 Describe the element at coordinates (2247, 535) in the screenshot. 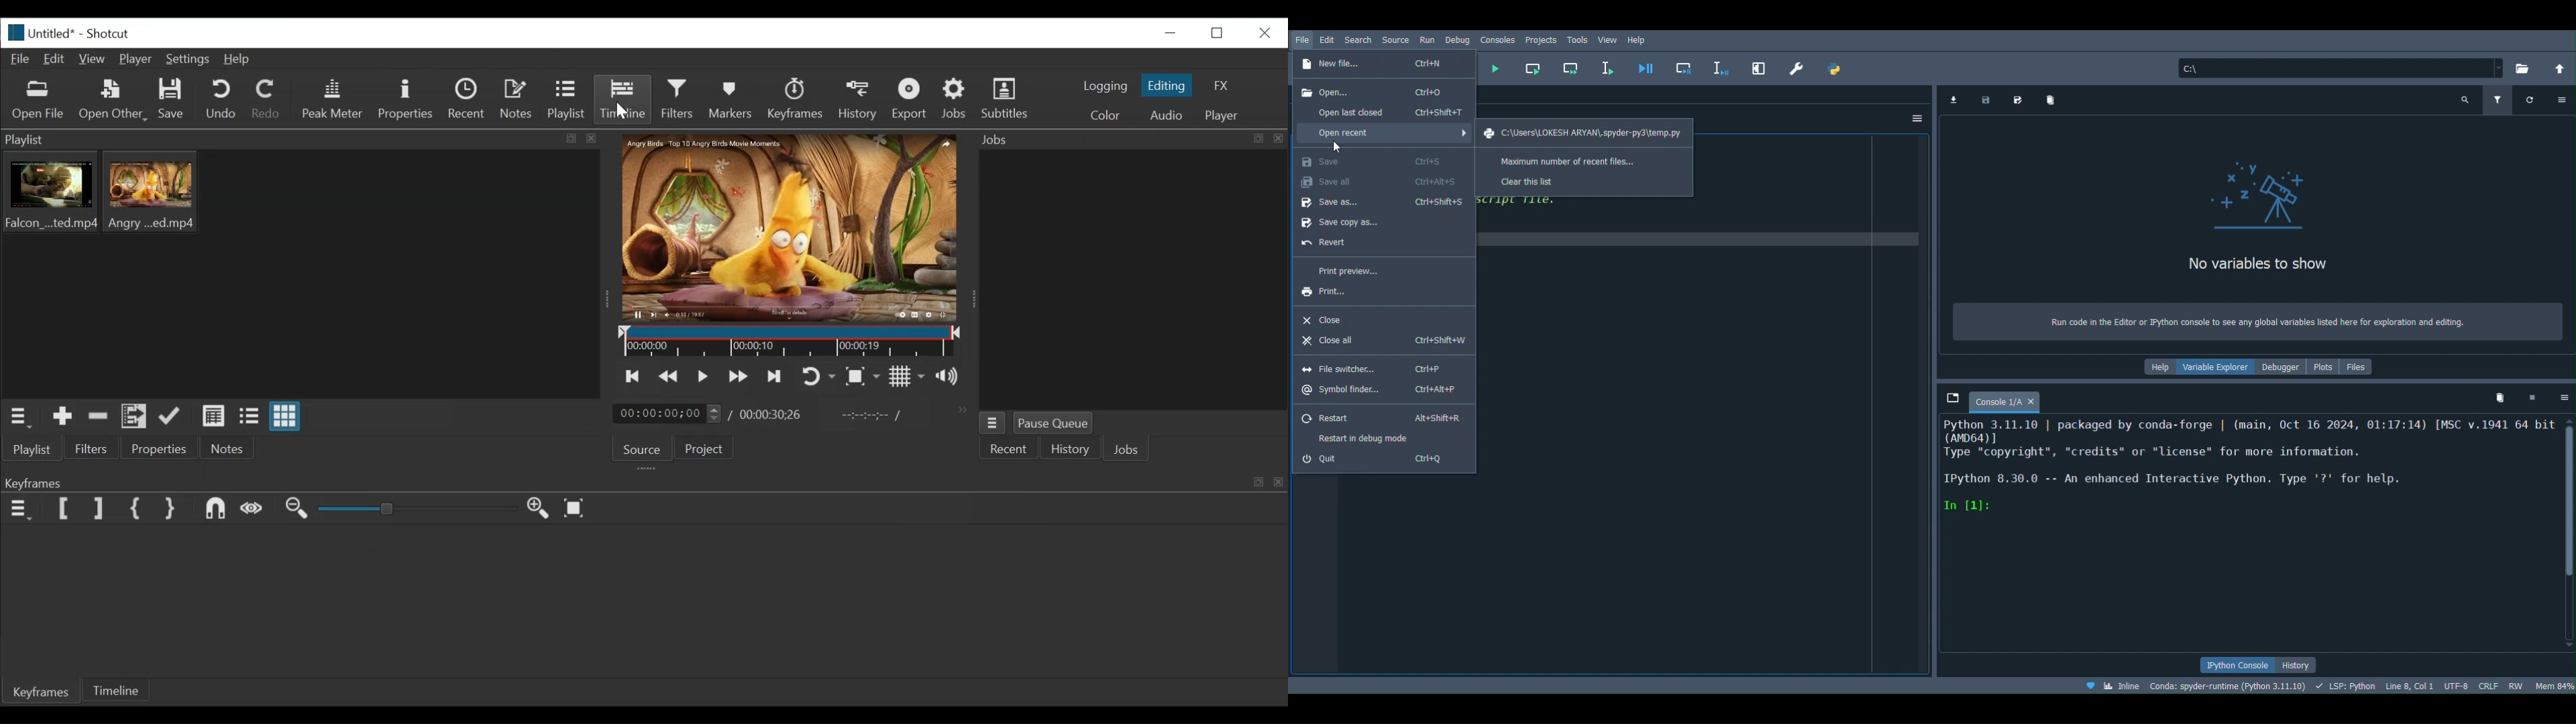

I see `Console editor` at that location.